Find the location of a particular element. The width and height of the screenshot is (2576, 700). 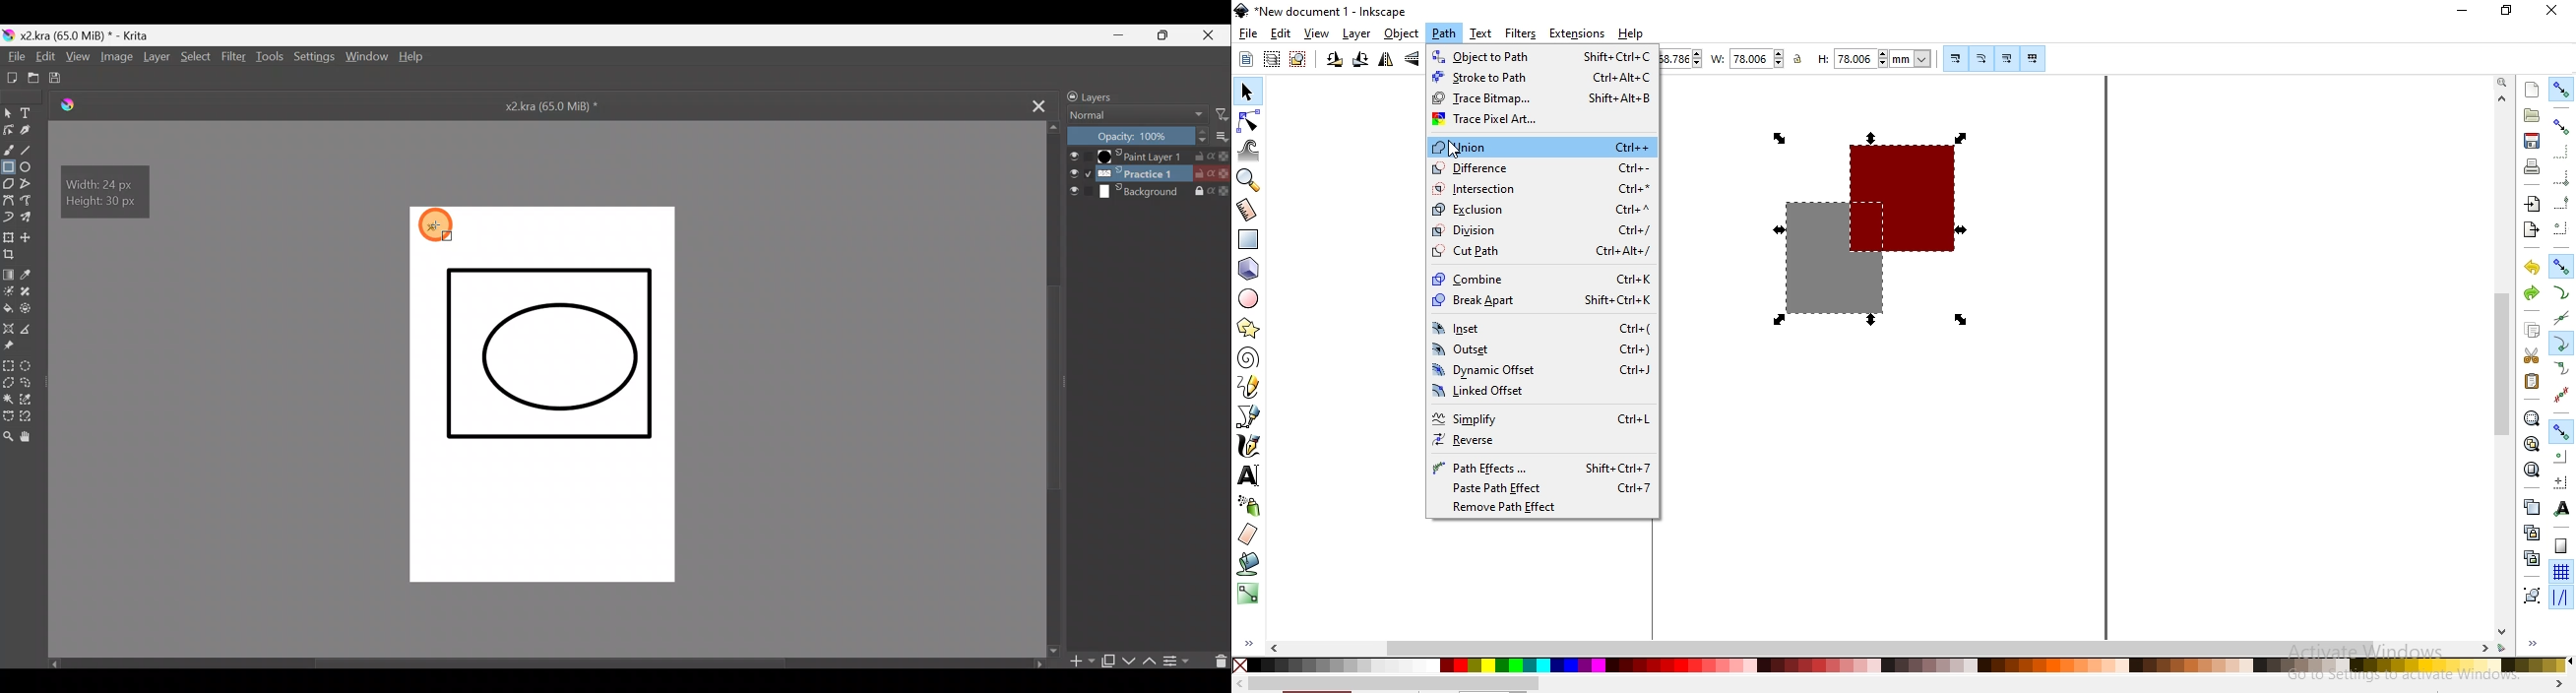

create a document with default background is located at coordinates (2532, 90).